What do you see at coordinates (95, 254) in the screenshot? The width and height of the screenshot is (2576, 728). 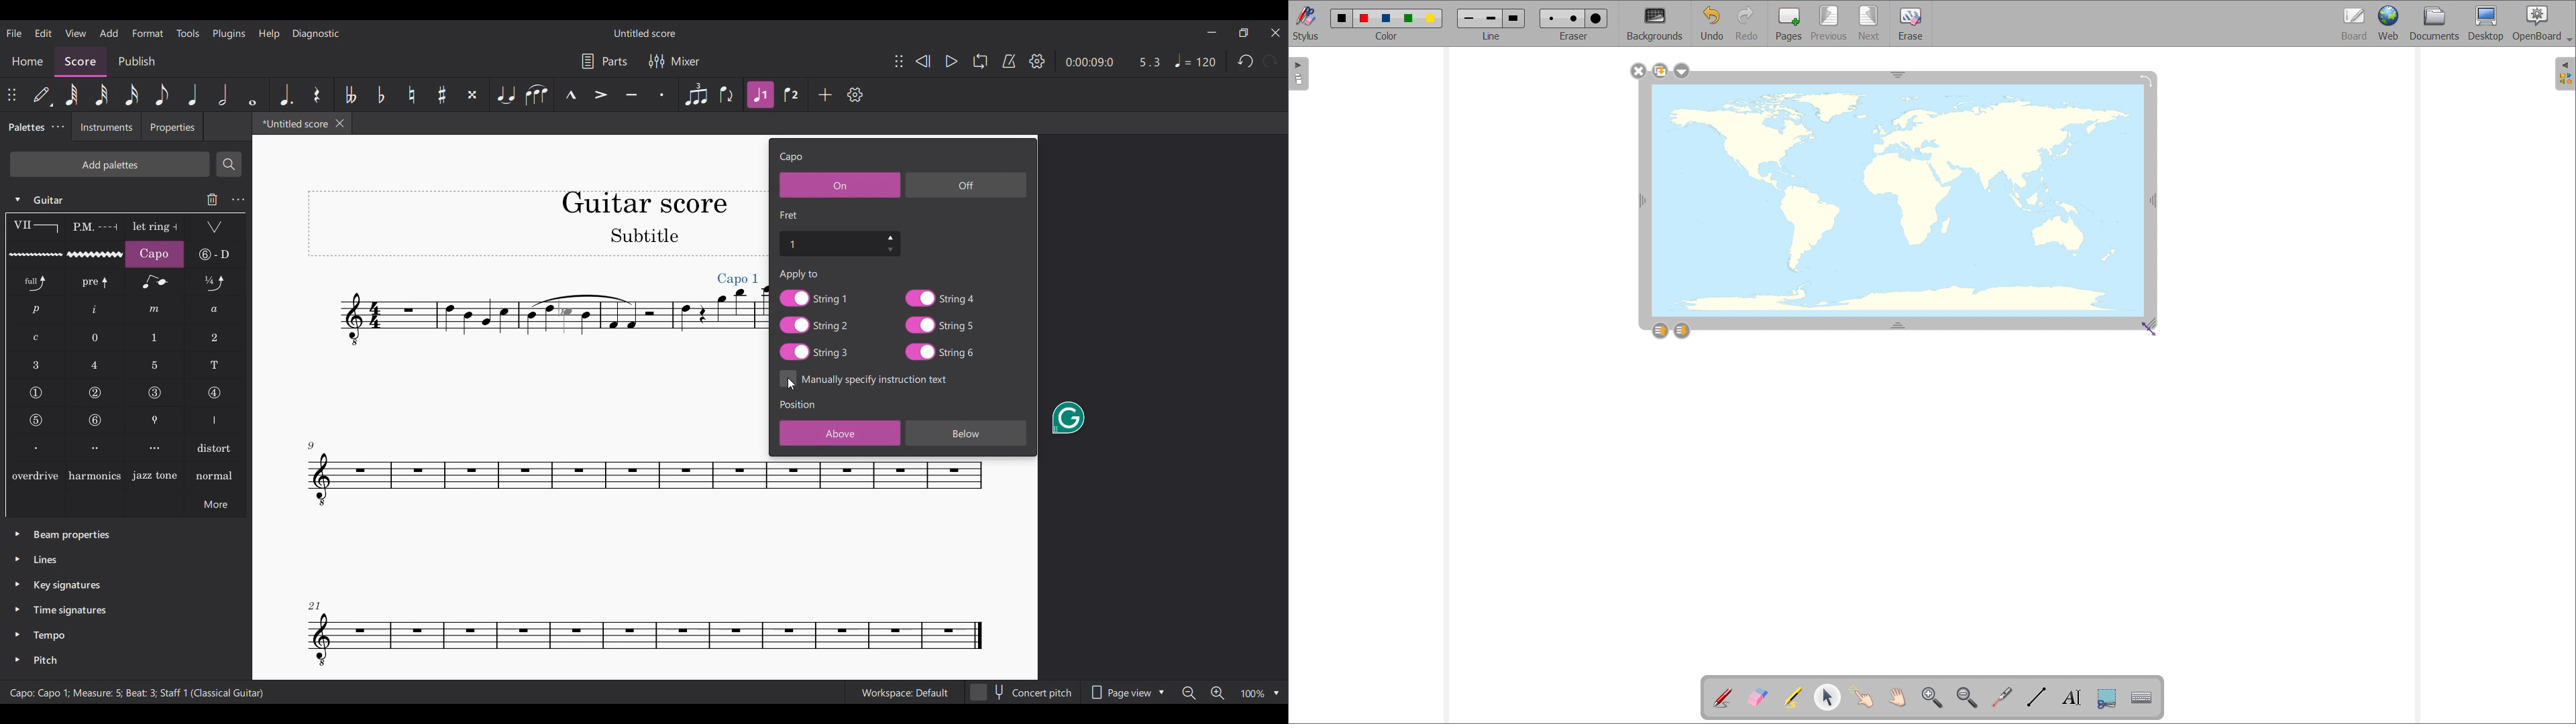 I see `Guitar vibrato wide` at bounding box center [95, 254].